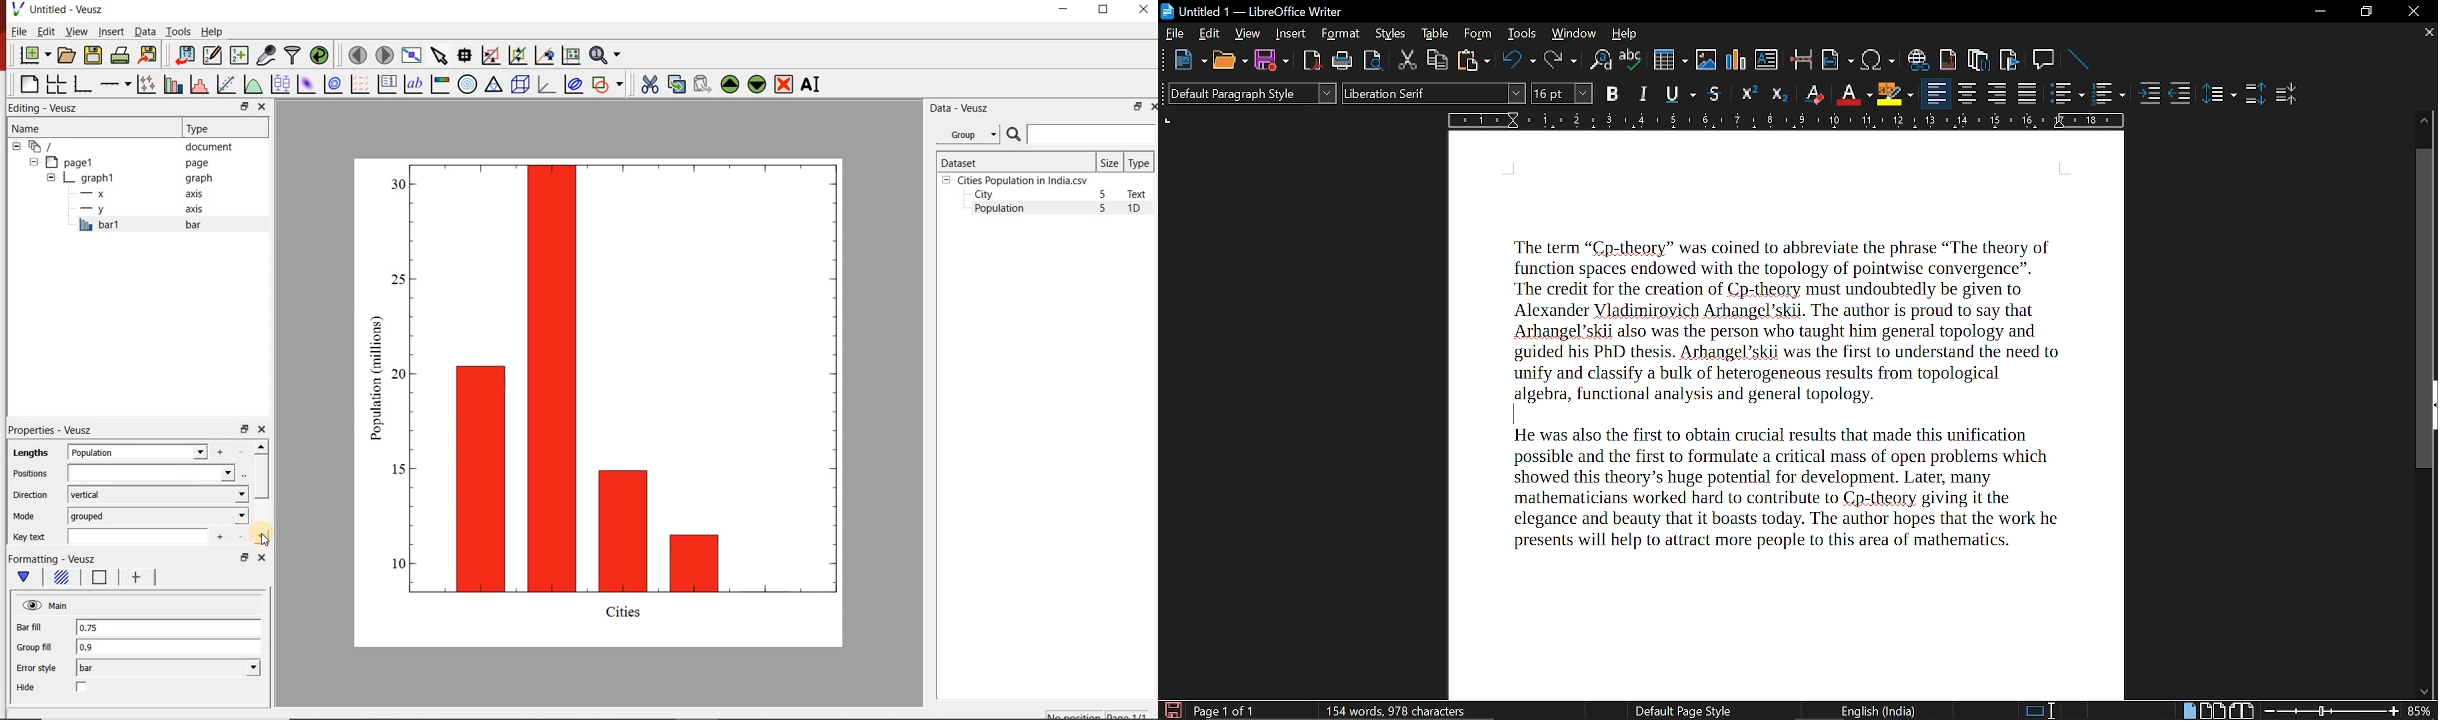 The image size is (2464, 728). I want to click on Tools, so click(177, 31).